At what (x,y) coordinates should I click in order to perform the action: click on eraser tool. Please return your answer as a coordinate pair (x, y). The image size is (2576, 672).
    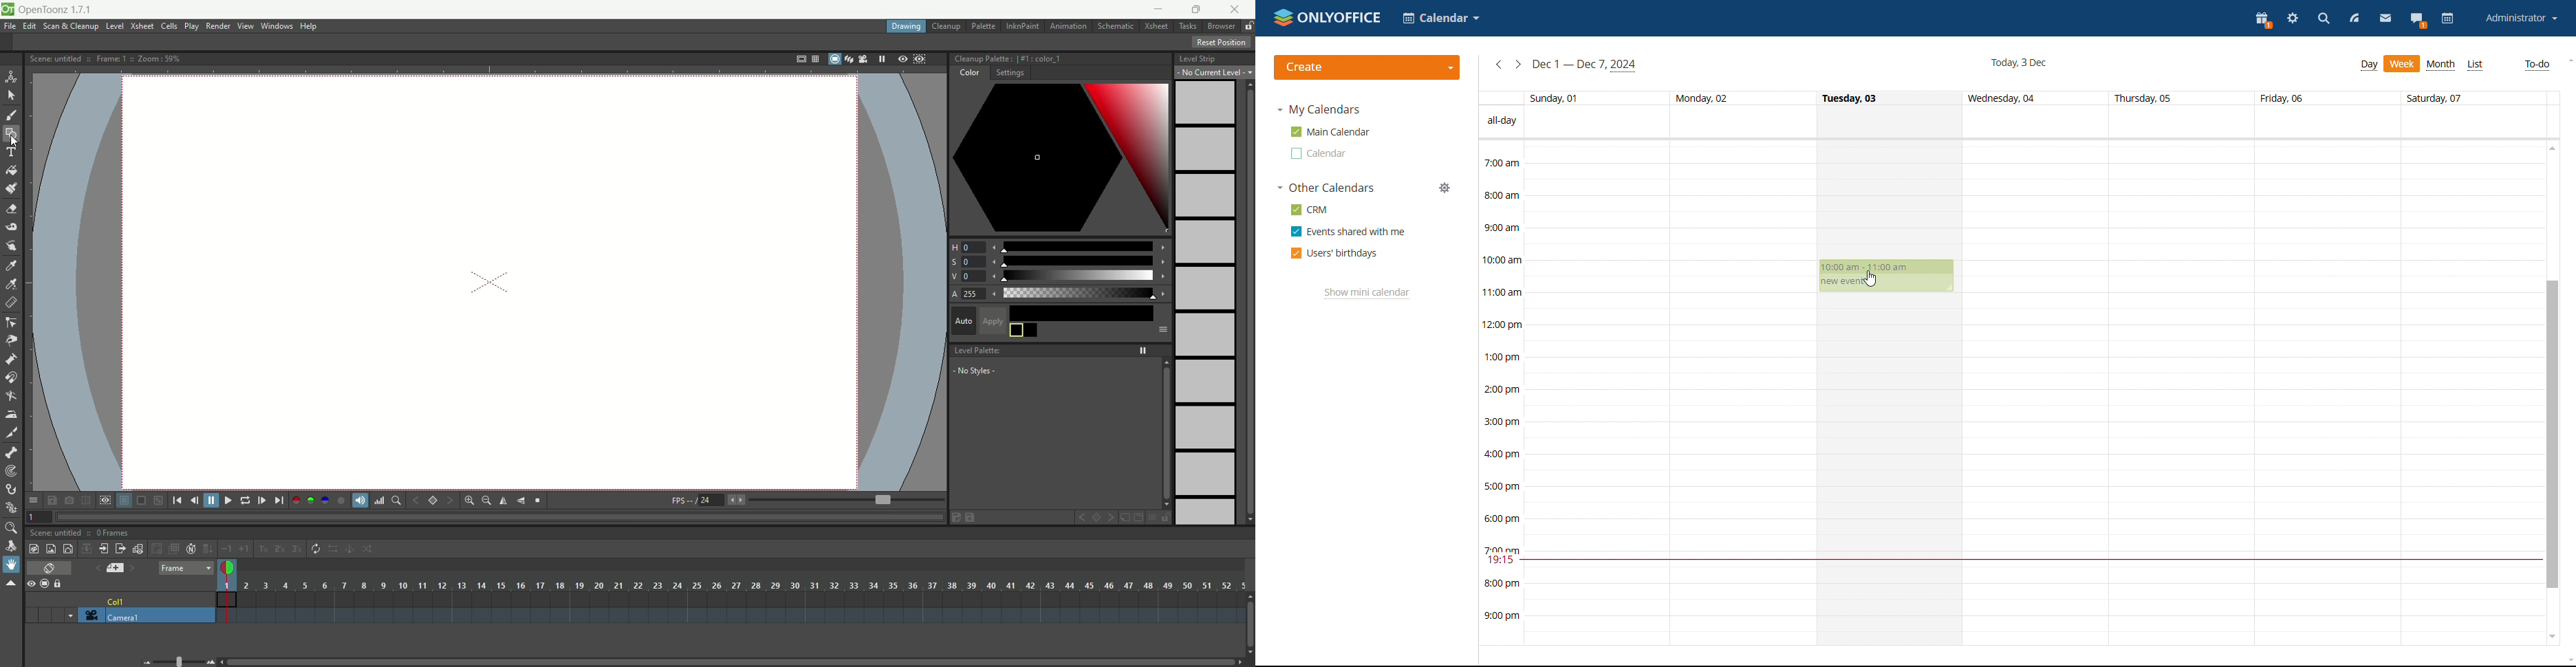
    Looking at the image, I should click on (10, 211).